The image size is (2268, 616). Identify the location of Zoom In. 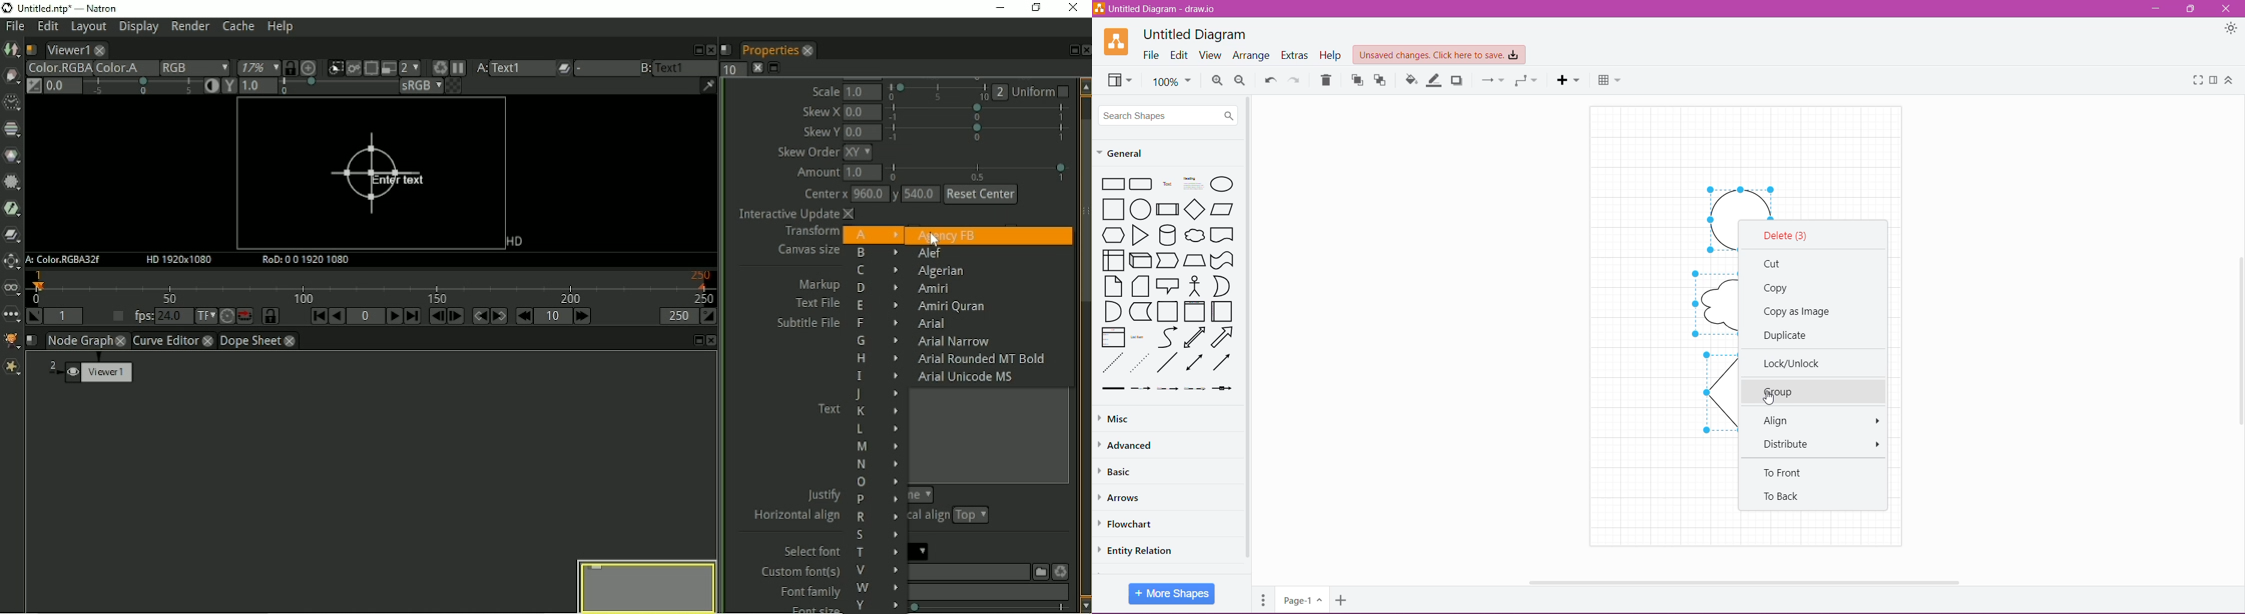
(1217, 81).